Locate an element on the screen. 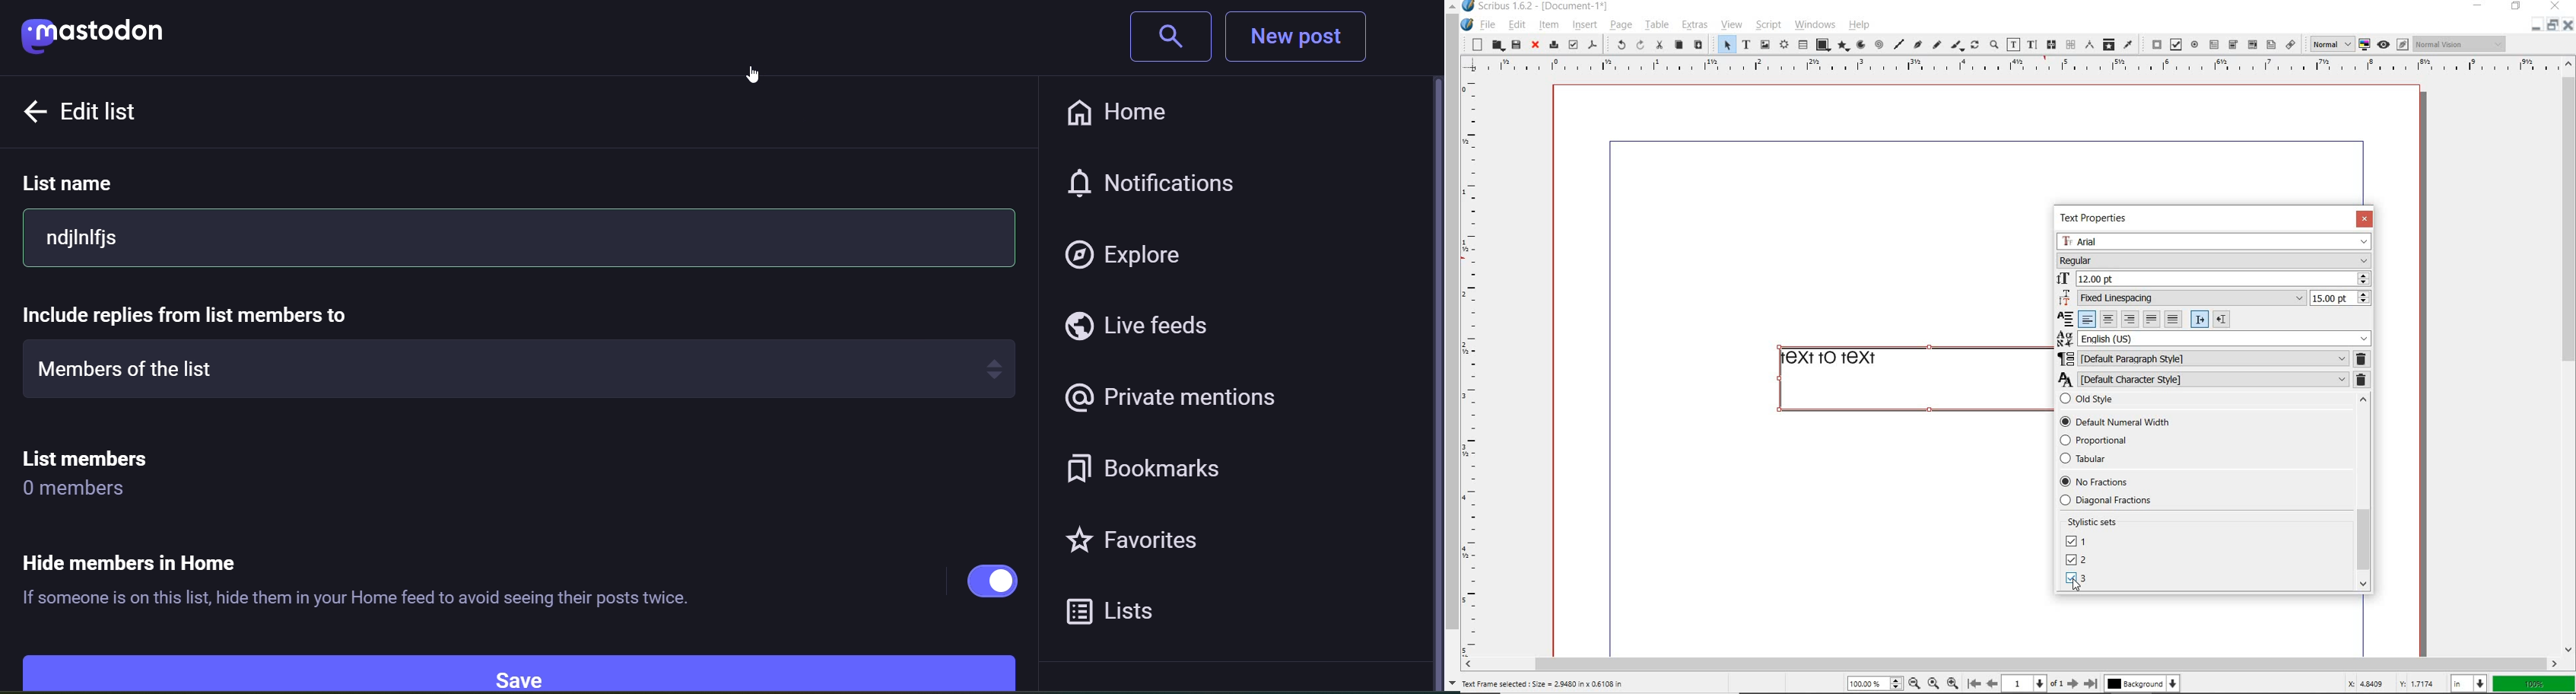 This screenshot has width=2576, height=700. Default Numerical Width is located at coordinates (2112, 422).